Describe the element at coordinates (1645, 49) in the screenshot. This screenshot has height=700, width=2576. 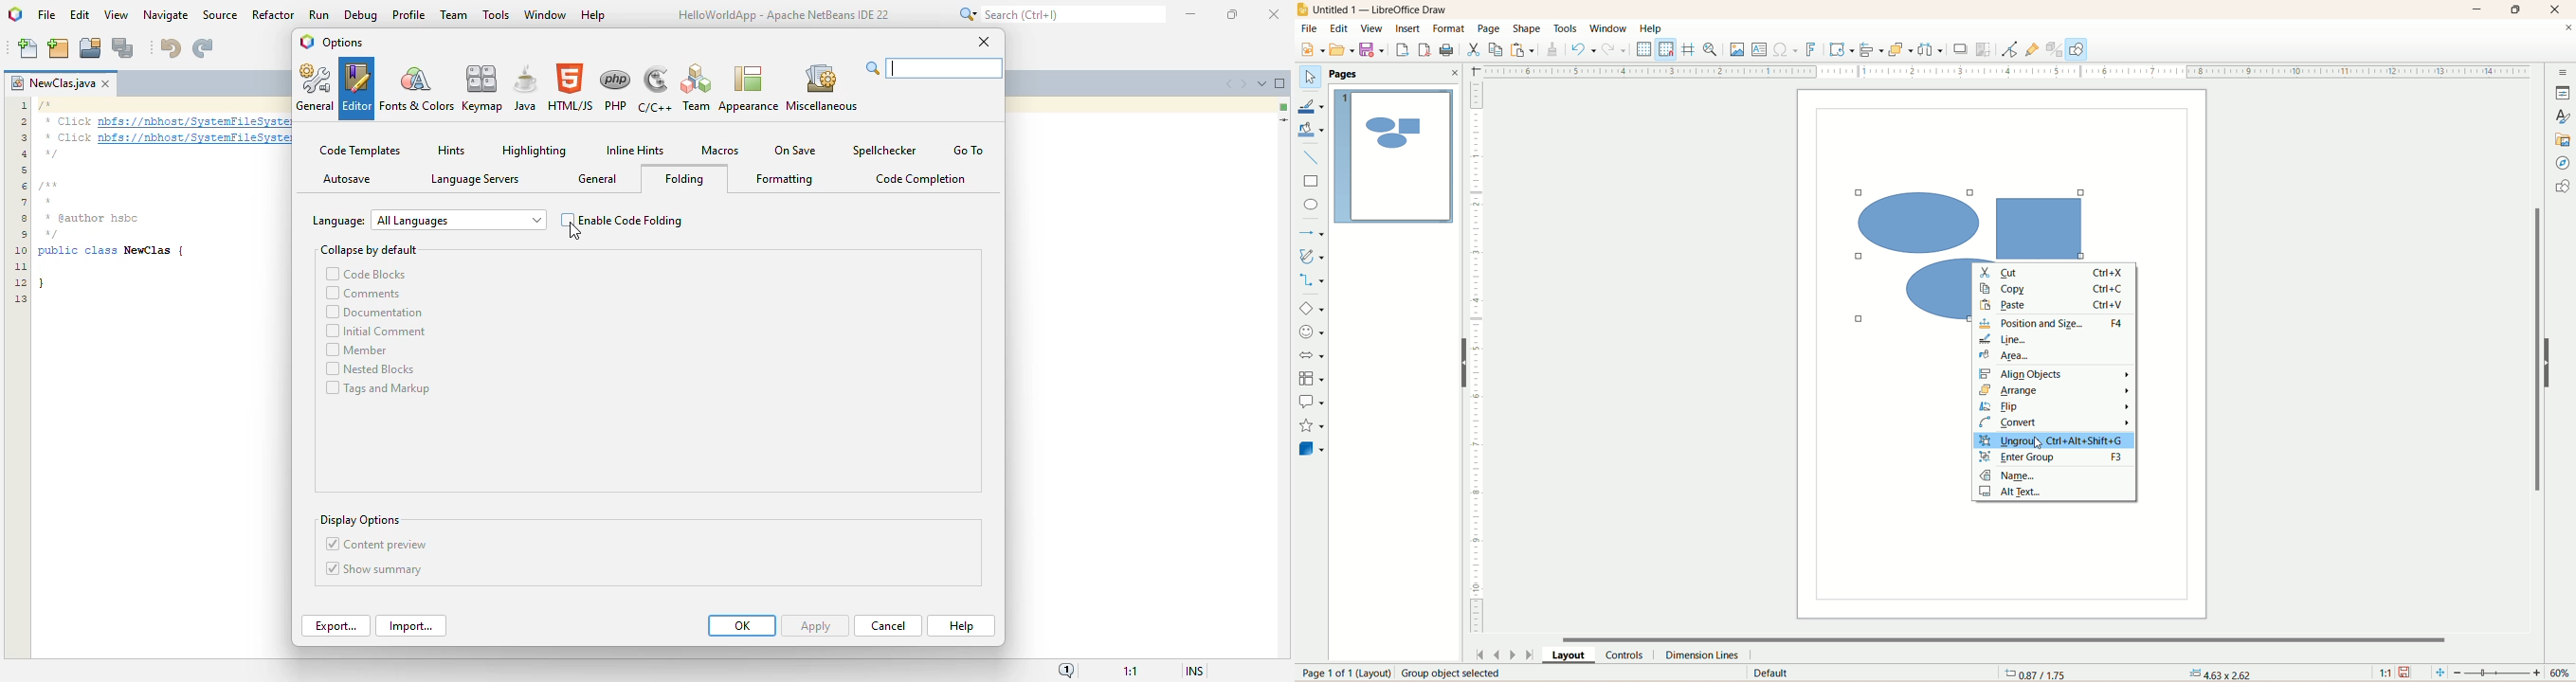
I see `display grid` at that location.